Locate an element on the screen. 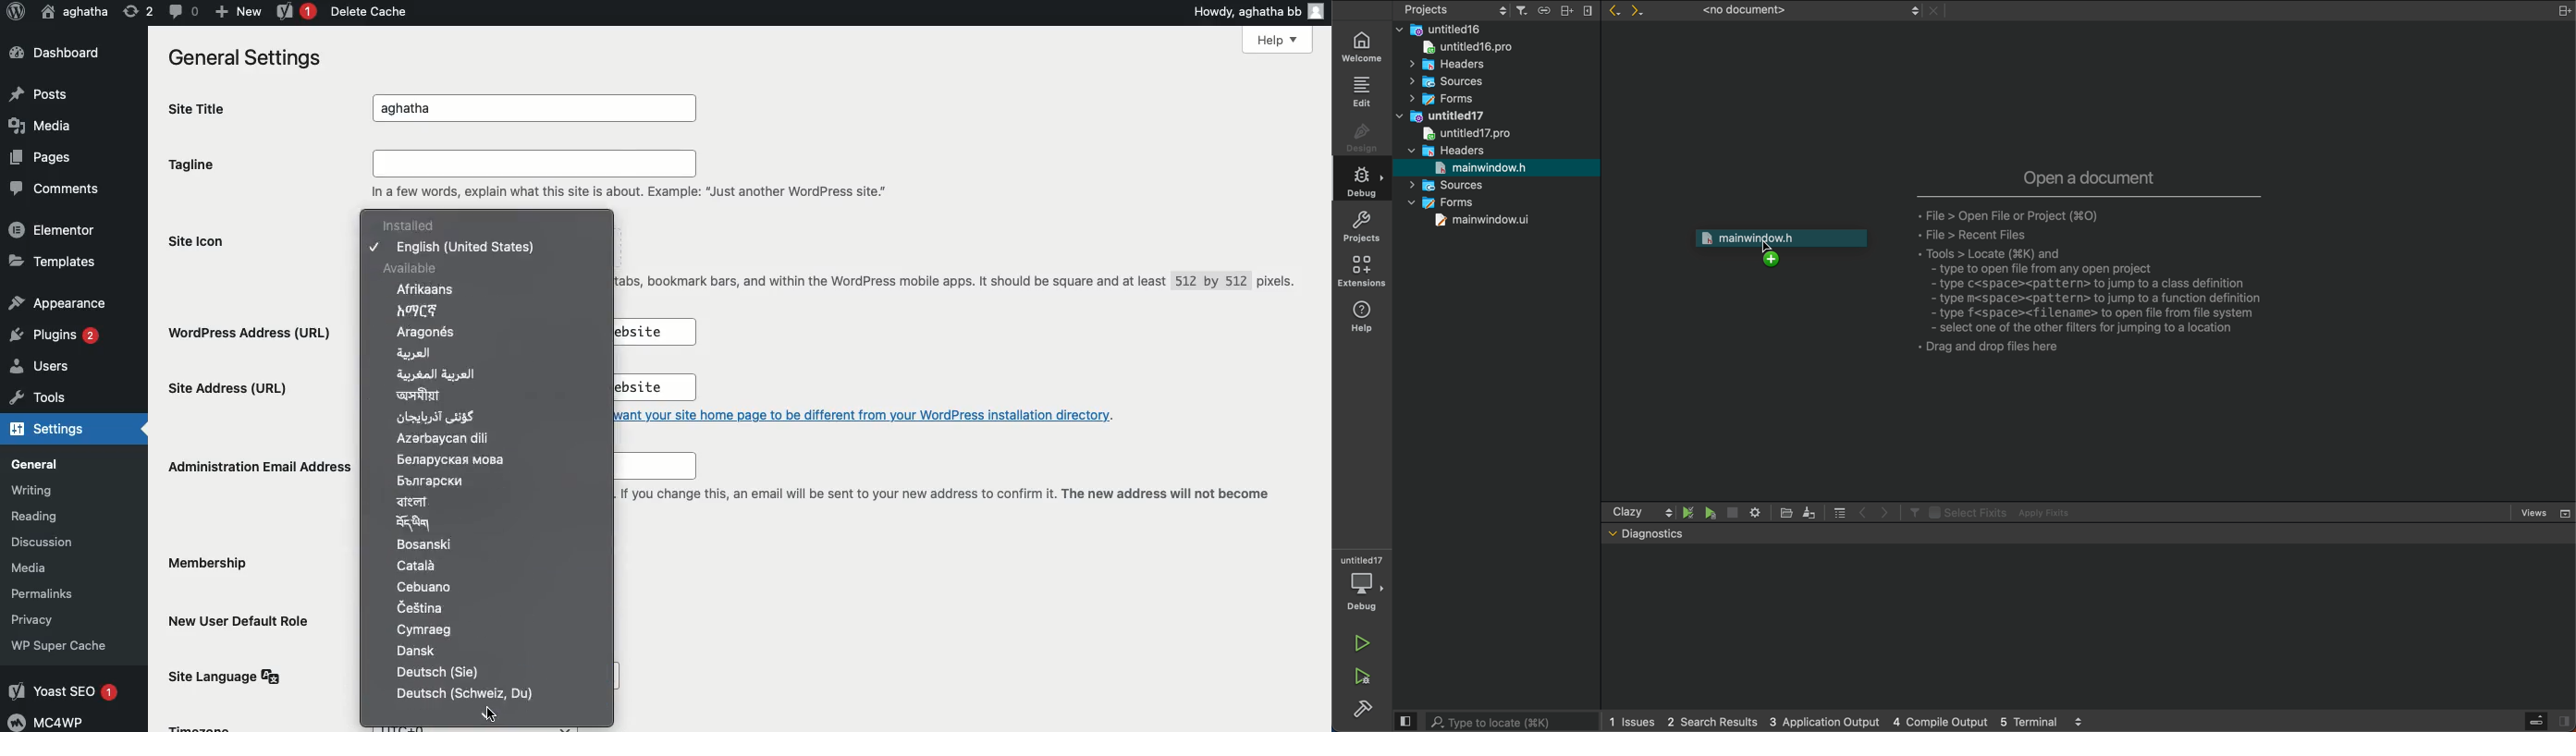 The height and width of the screenshot is (756, 2576). terminal is located at coordinates (2091, 627).